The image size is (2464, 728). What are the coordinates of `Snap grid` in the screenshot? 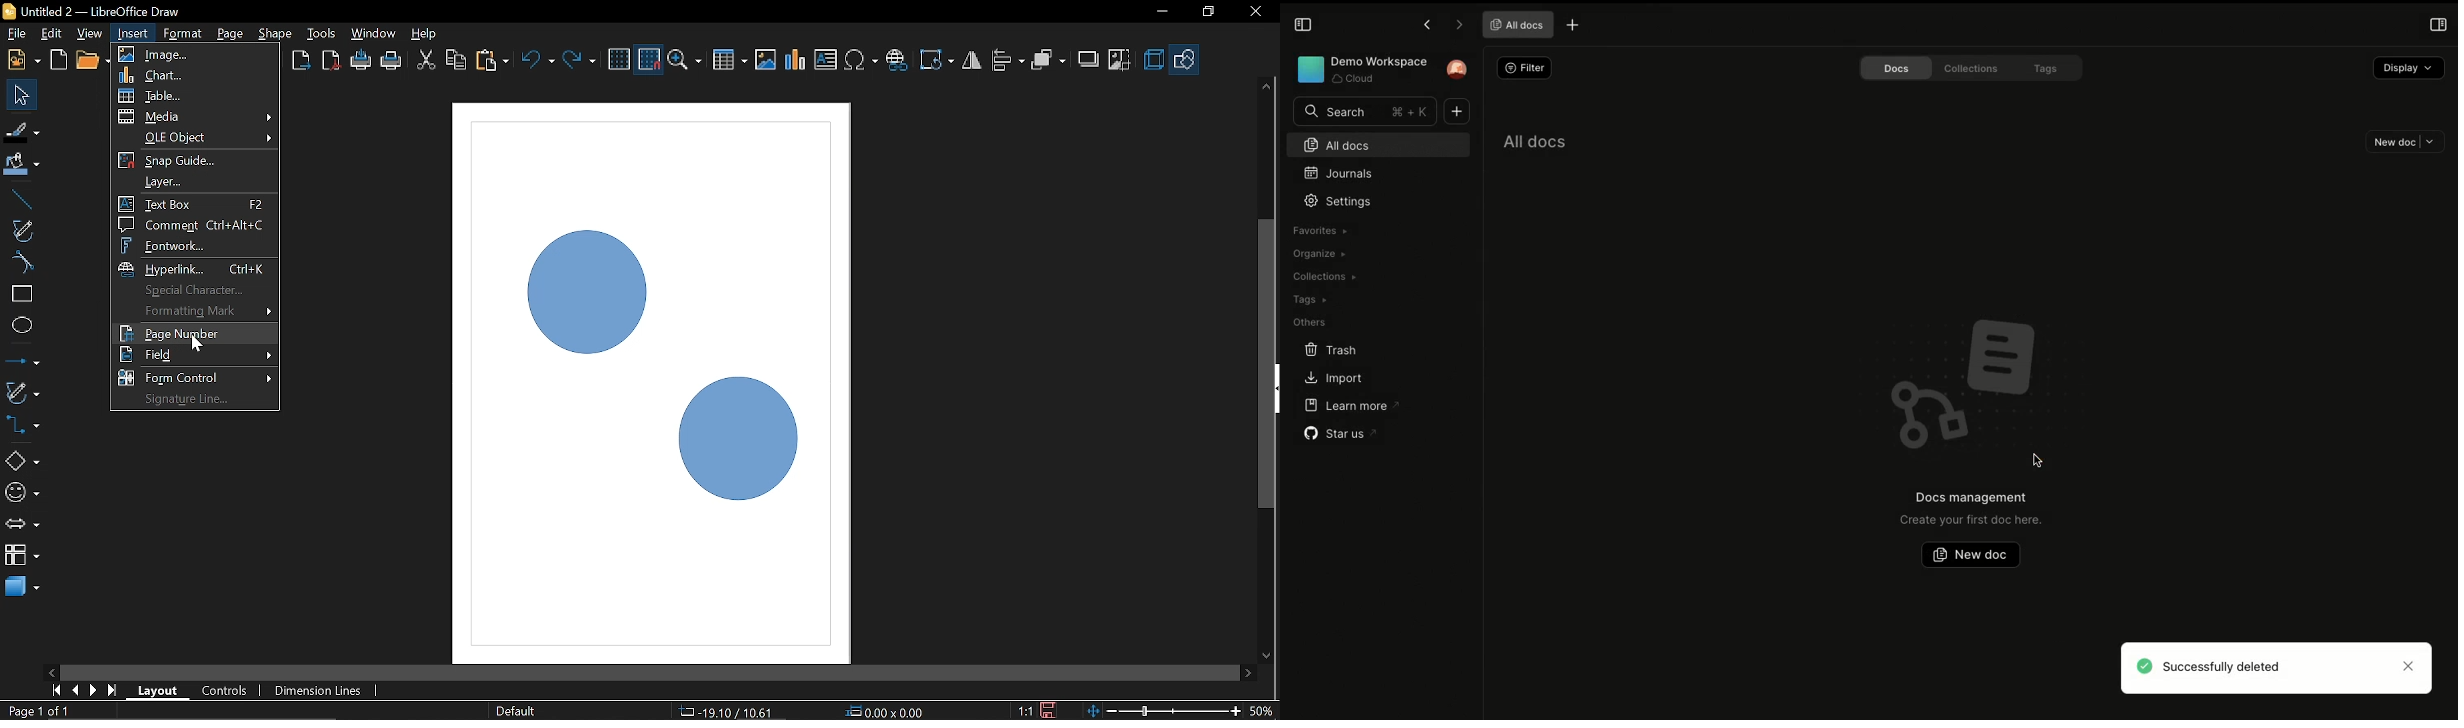 It's located at (196, 162).